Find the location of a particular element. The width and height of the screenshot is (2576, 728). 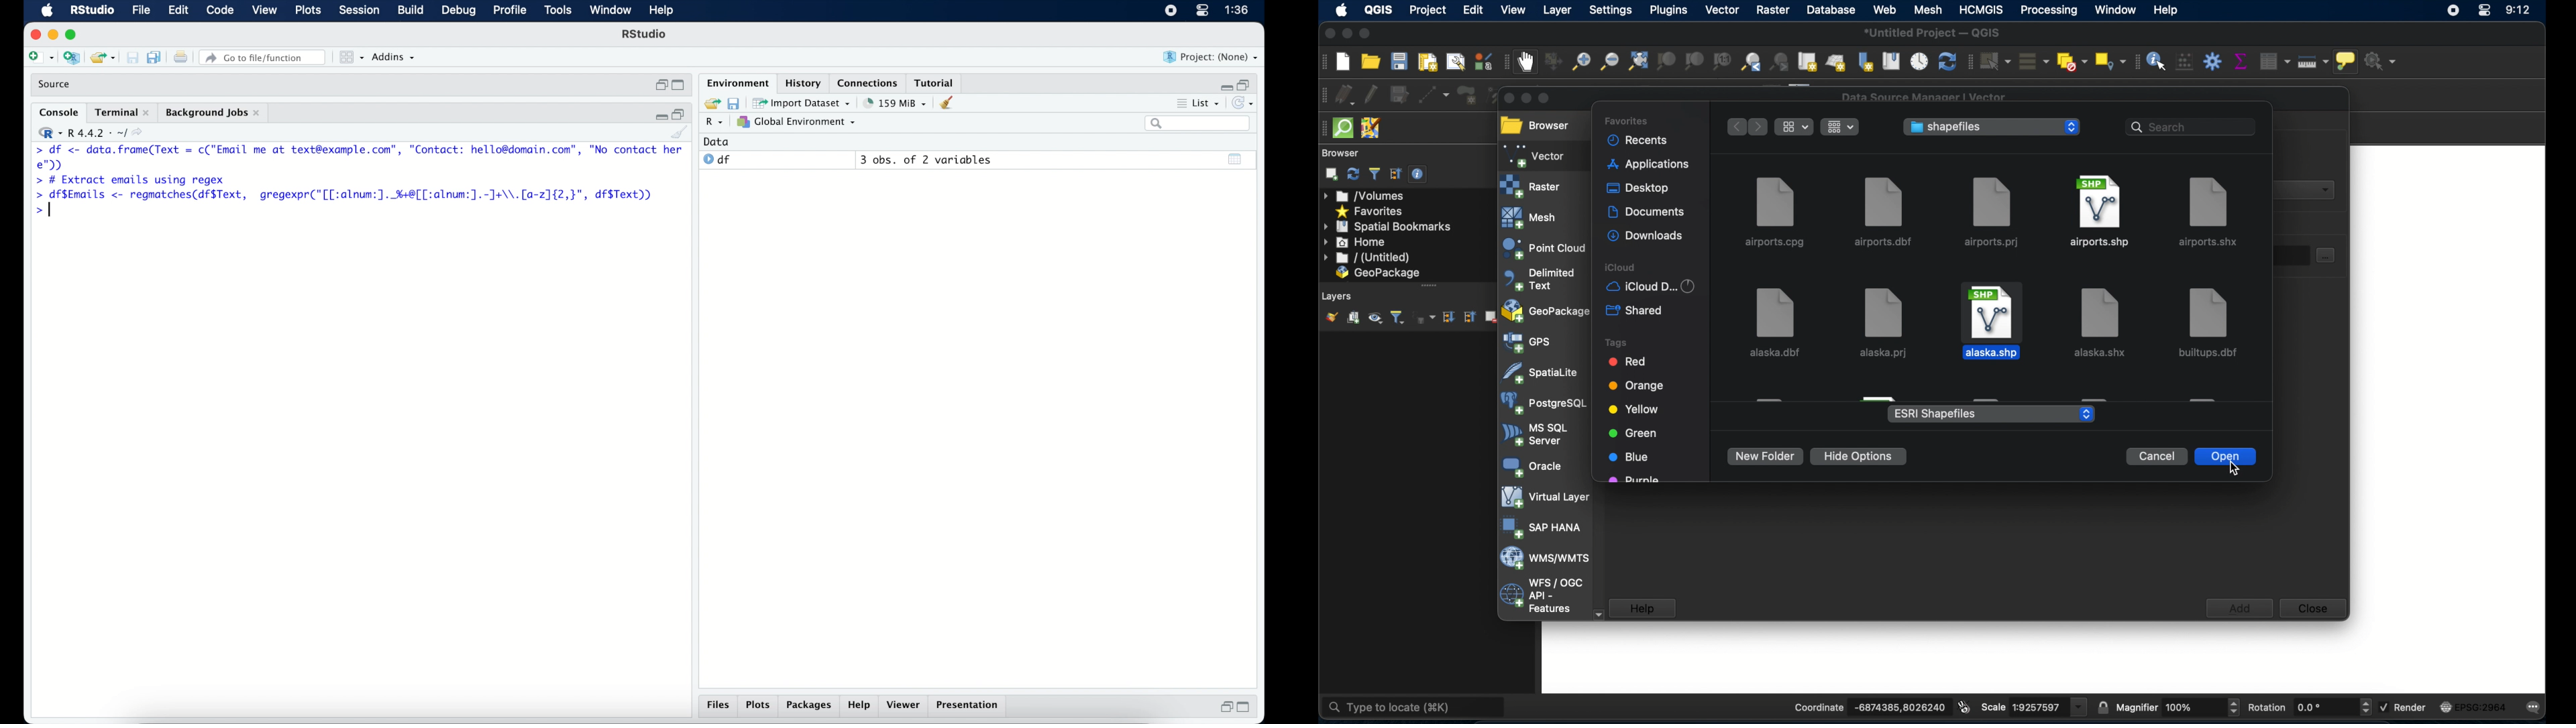

files is located at coordinates (716, 705).